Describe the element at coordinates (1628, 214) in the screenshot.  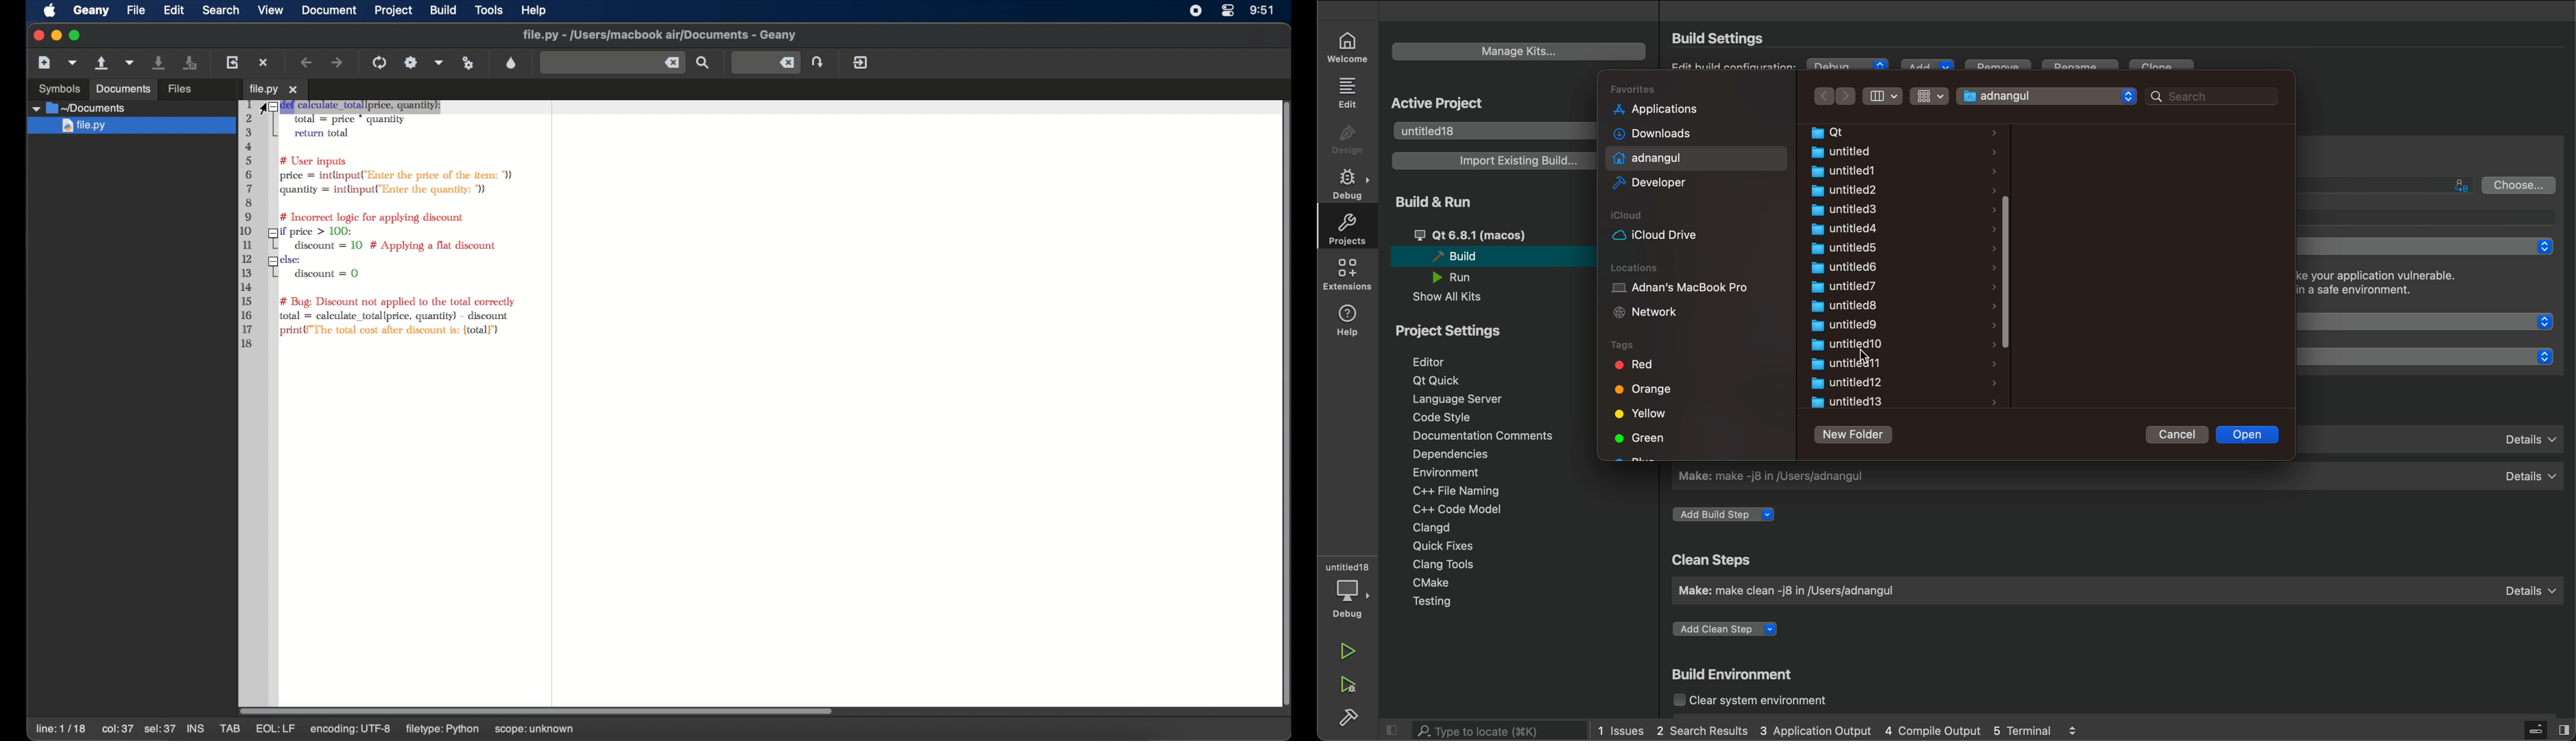
I see `iCloud` at that location.